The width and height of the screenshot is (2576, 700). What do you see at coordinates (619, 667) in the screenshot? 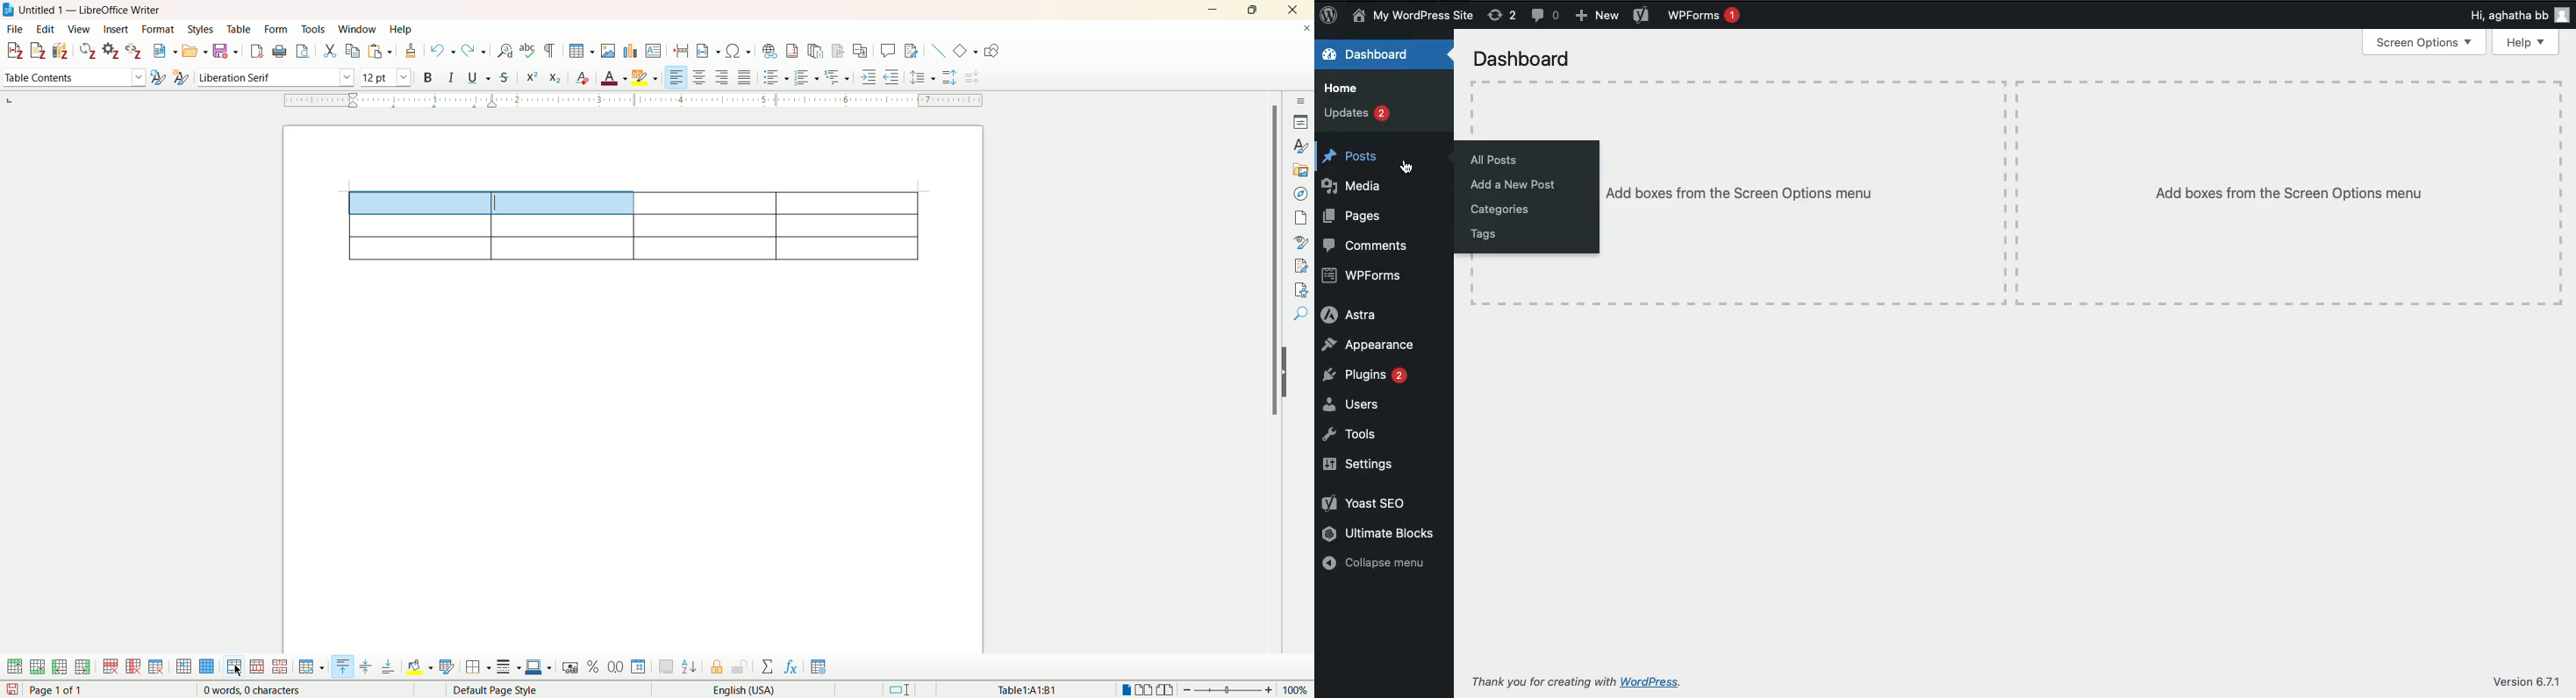
I see `format as decimal` at bounding box center [619, 667].